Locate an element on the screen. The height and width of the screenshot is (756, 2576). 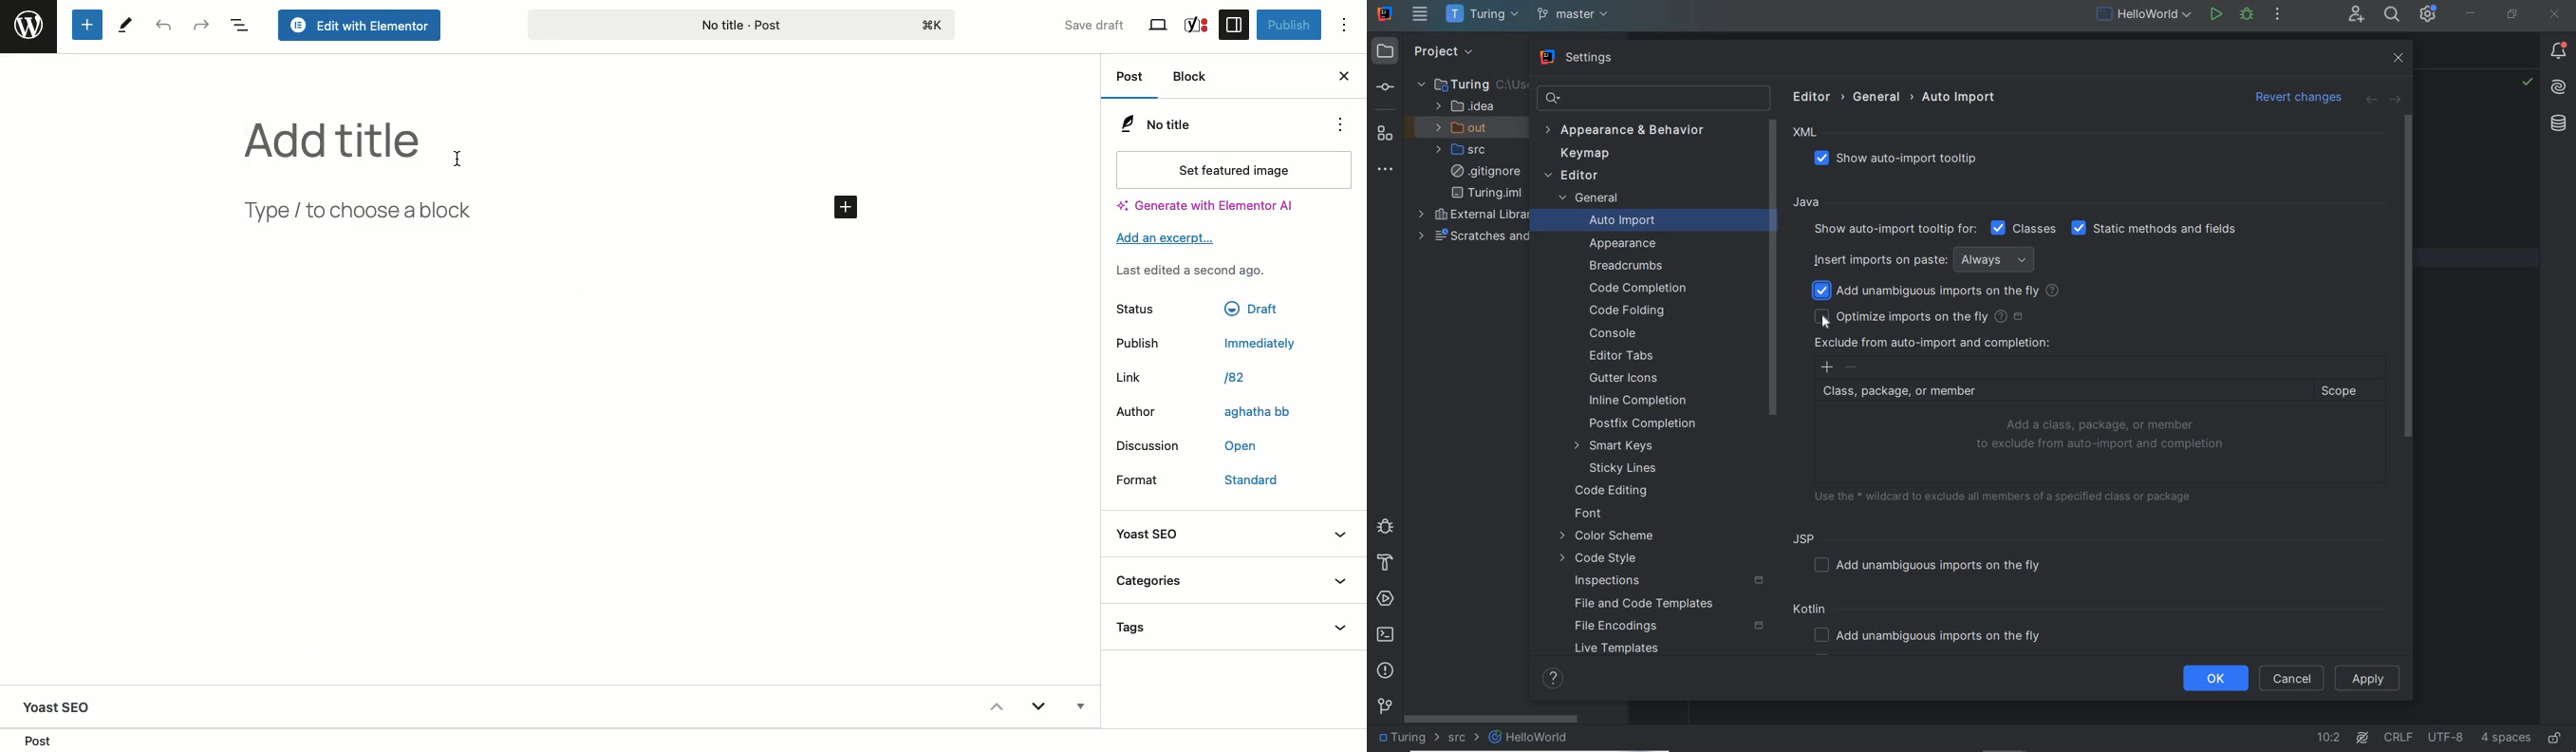
No Title is located at coordinates (1152, 123).